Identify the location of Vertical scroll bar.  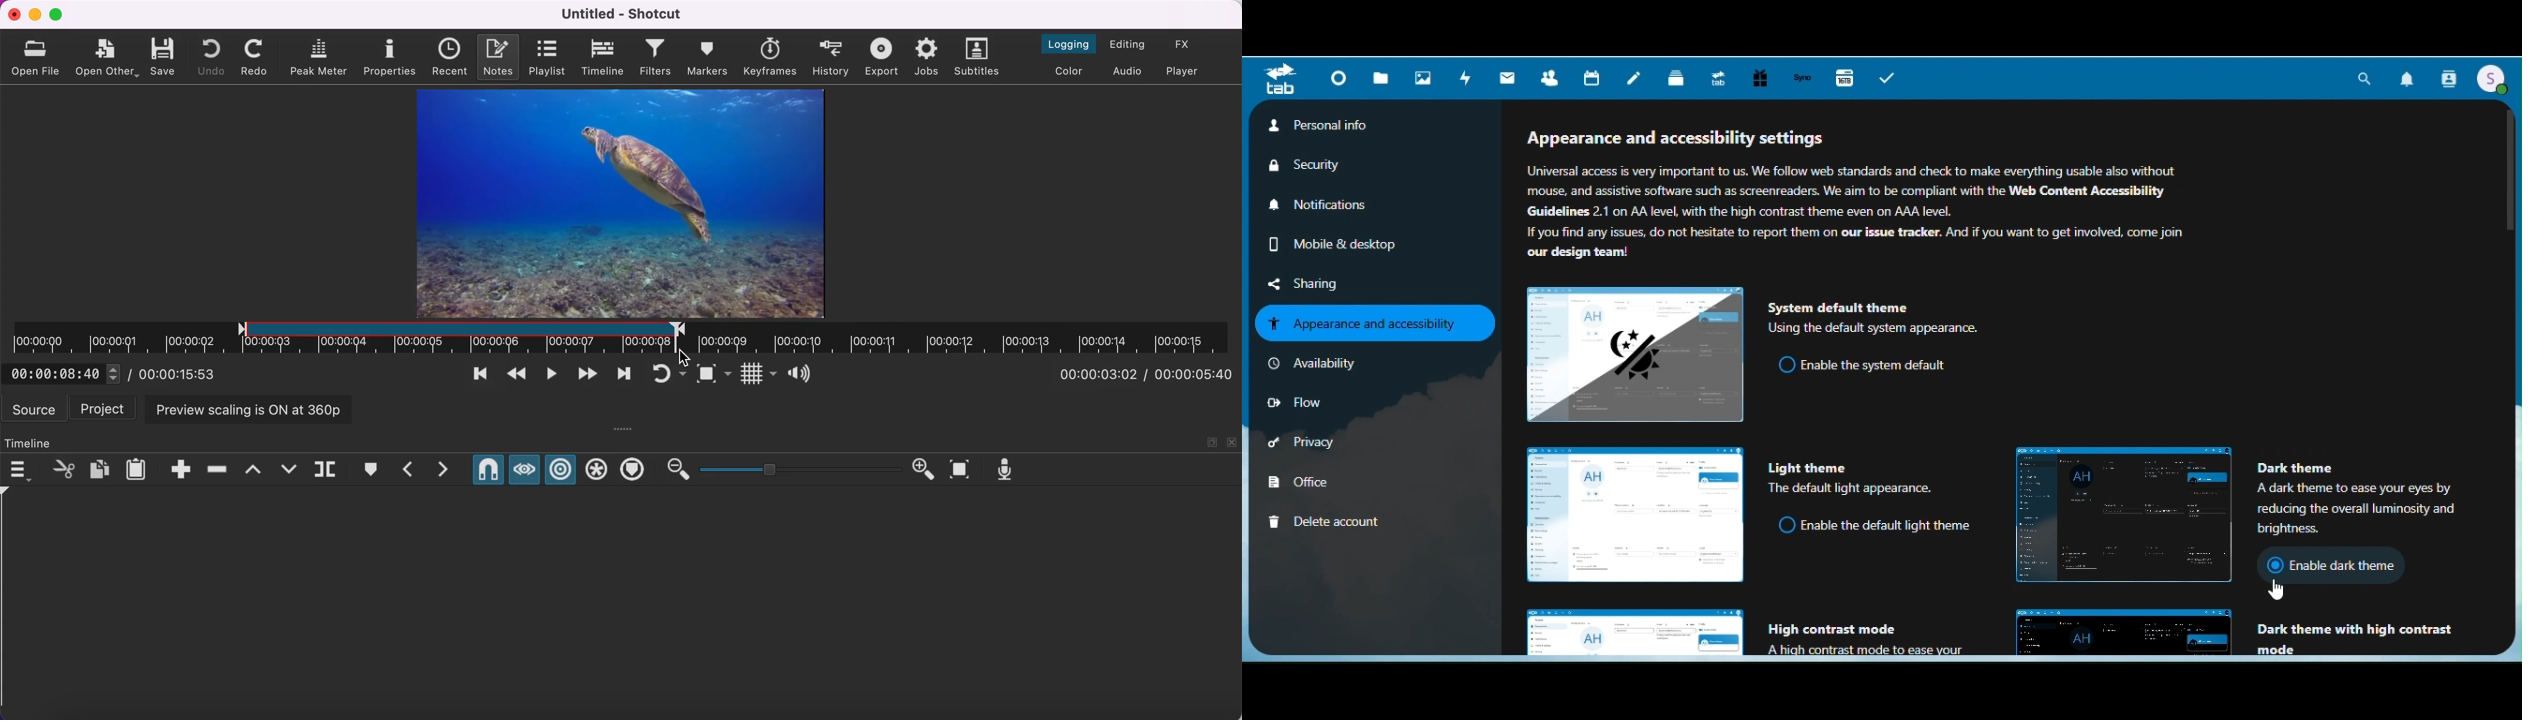
(2514, 256).